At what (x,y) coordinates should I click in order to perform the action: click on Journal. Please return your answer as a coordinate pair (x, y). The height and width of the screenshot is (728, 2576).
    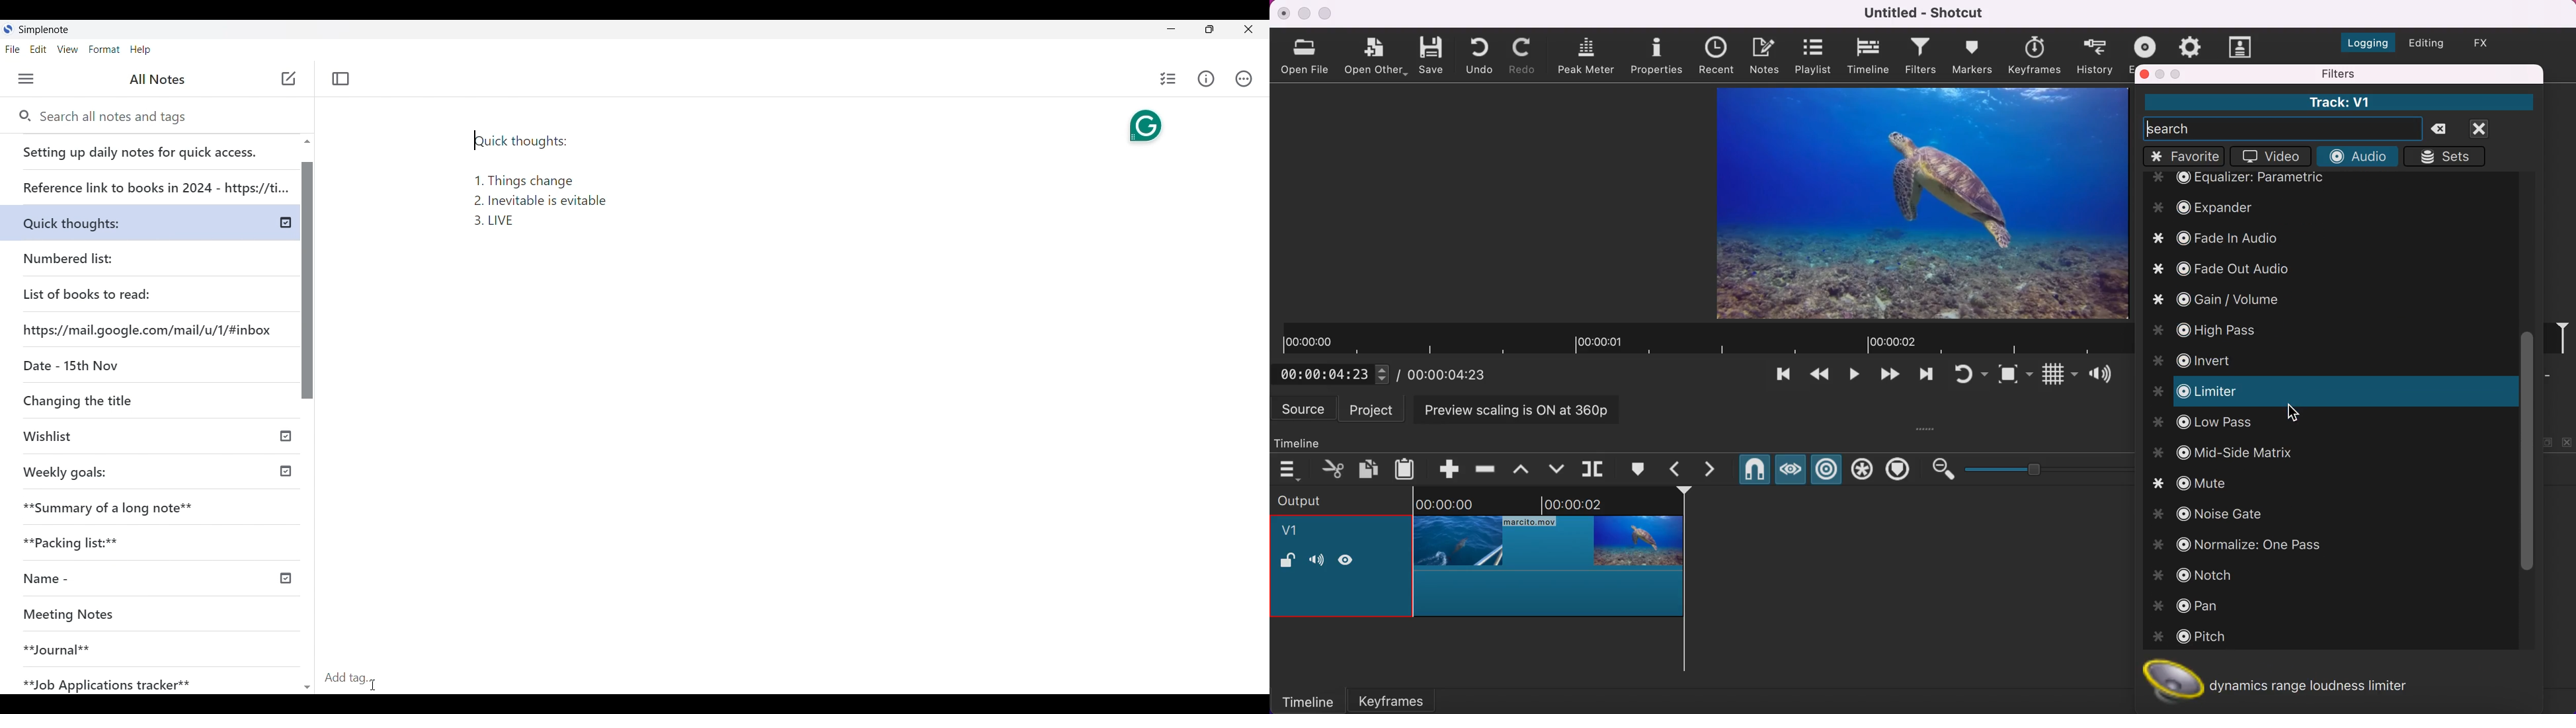
    Looking at the image, I should click on (132, 644).